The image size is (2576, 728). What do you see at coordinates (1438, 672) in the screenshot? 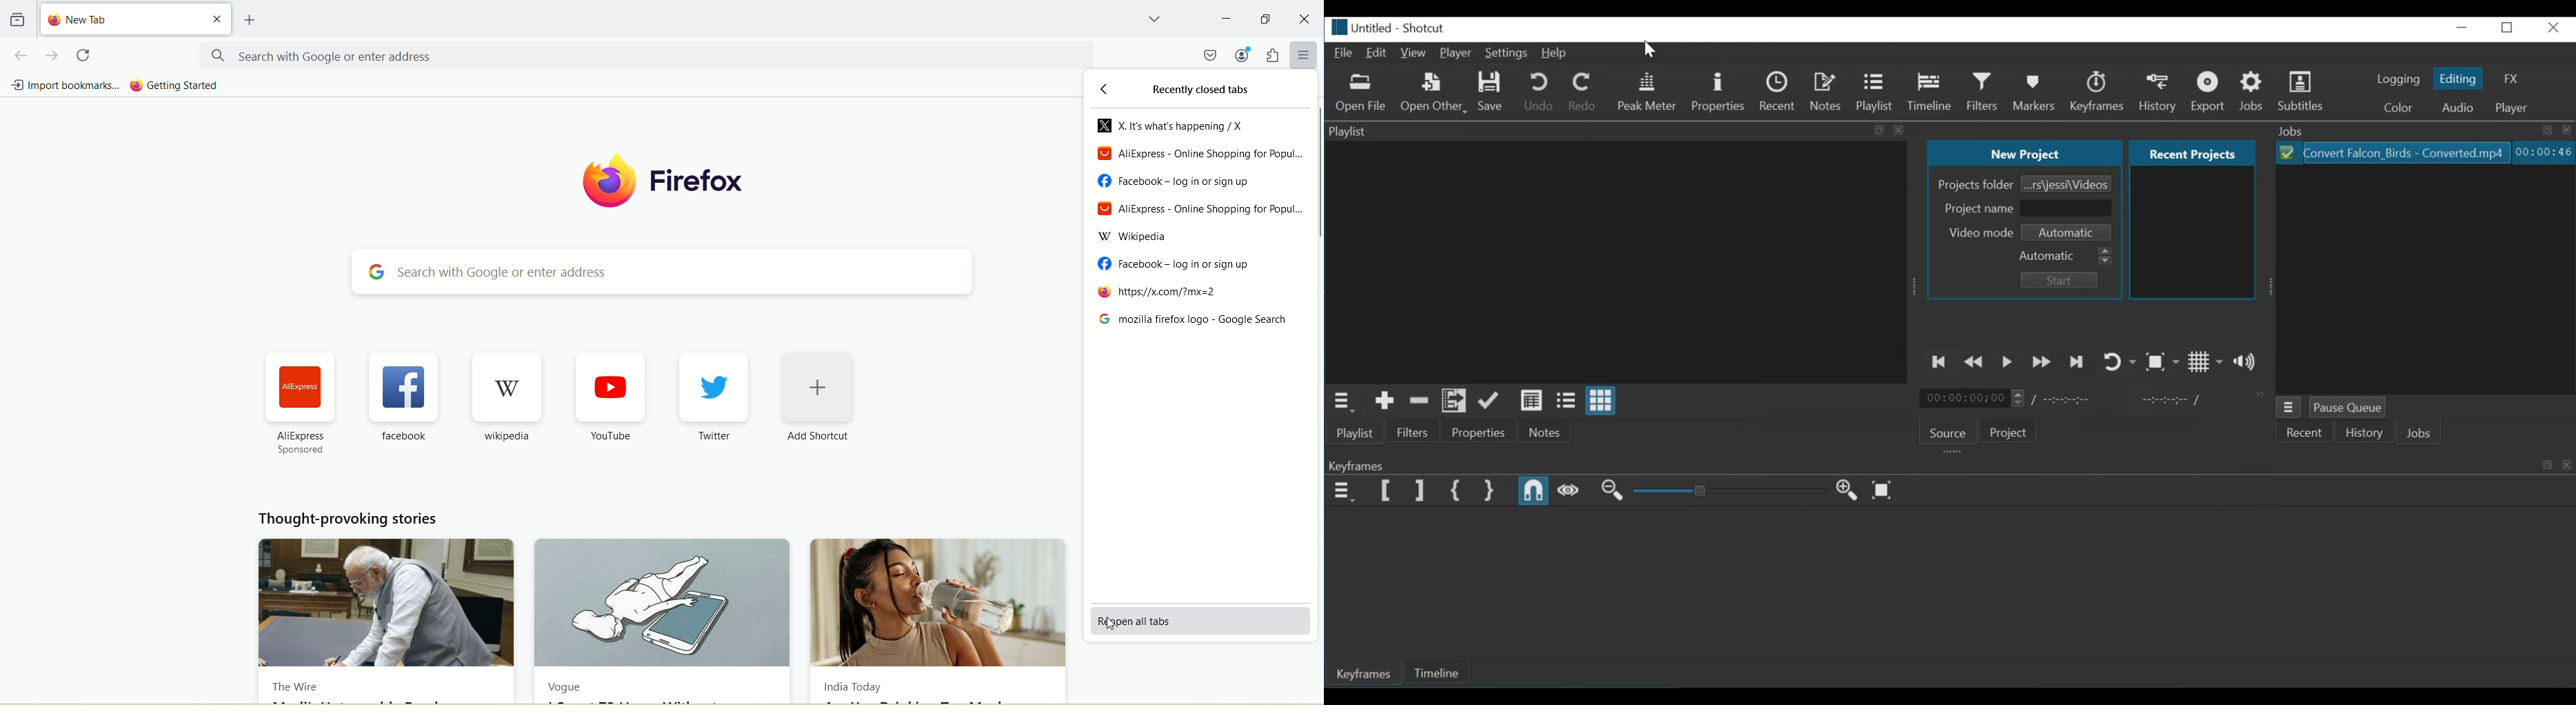
I see `Timeline` at bounding box center [1438, 672].